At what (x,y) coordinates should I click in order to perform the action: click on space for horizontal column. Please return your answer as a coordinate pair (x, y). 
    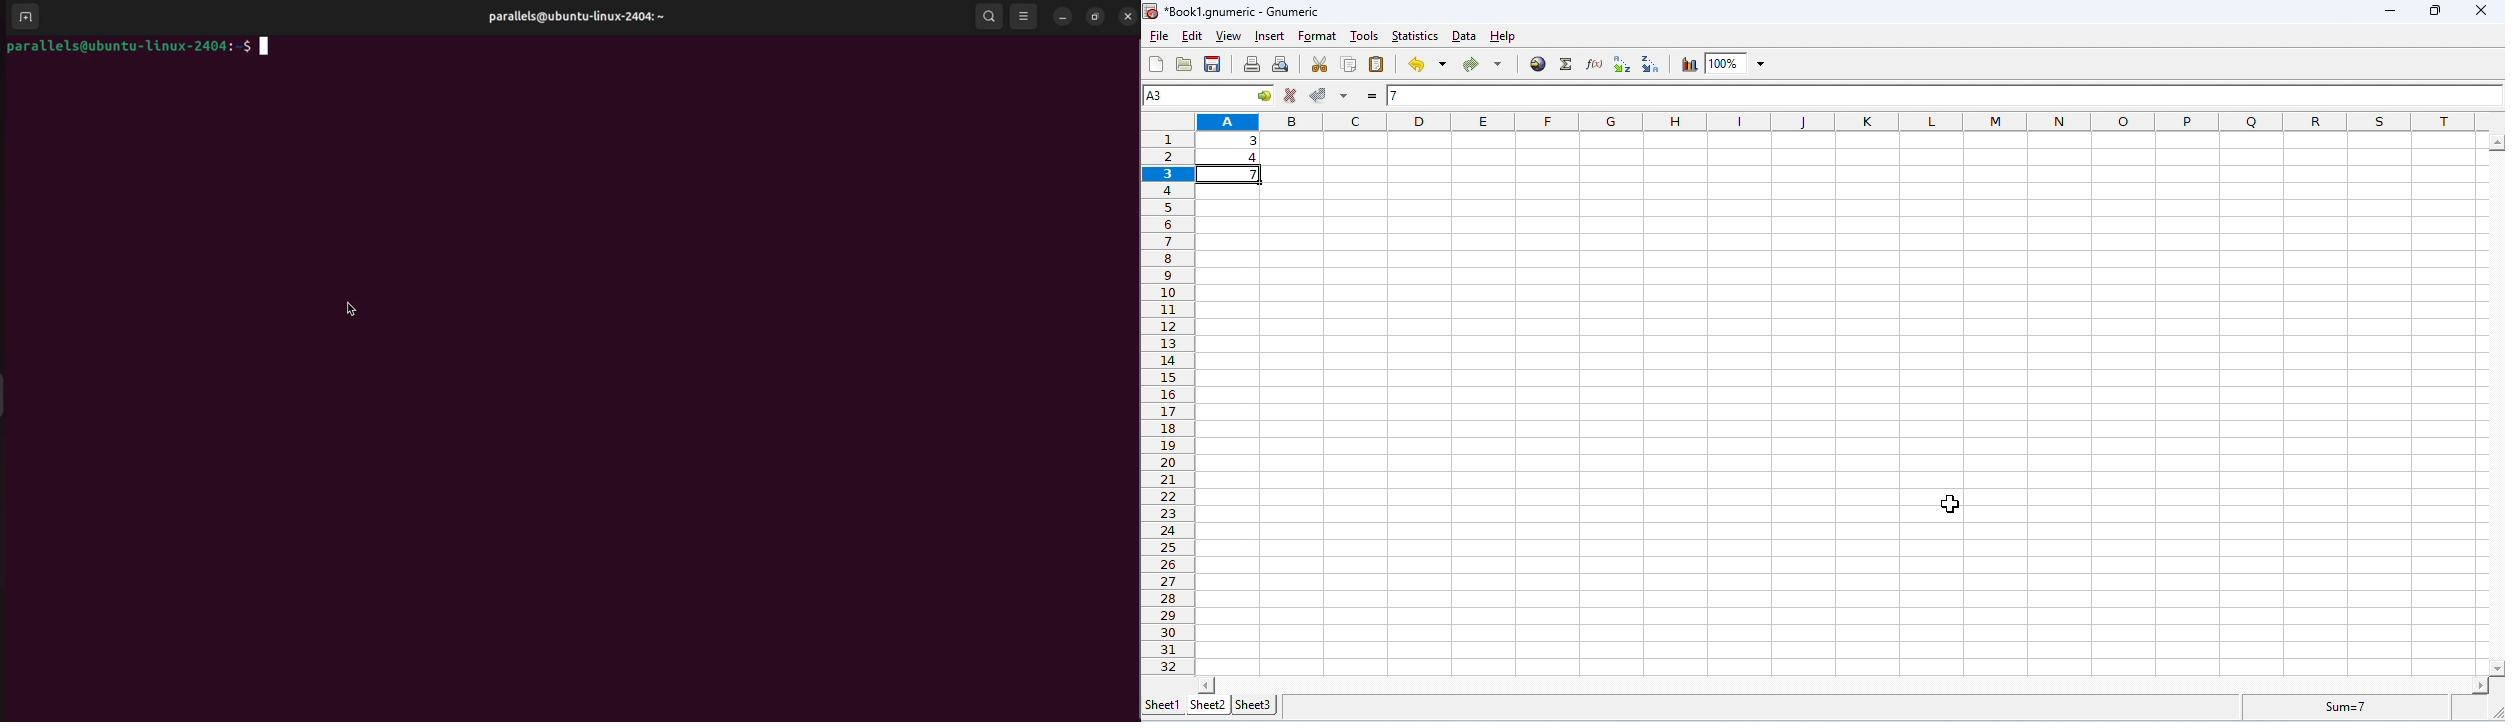
    Looking at the image, I should click on (1842, 684).